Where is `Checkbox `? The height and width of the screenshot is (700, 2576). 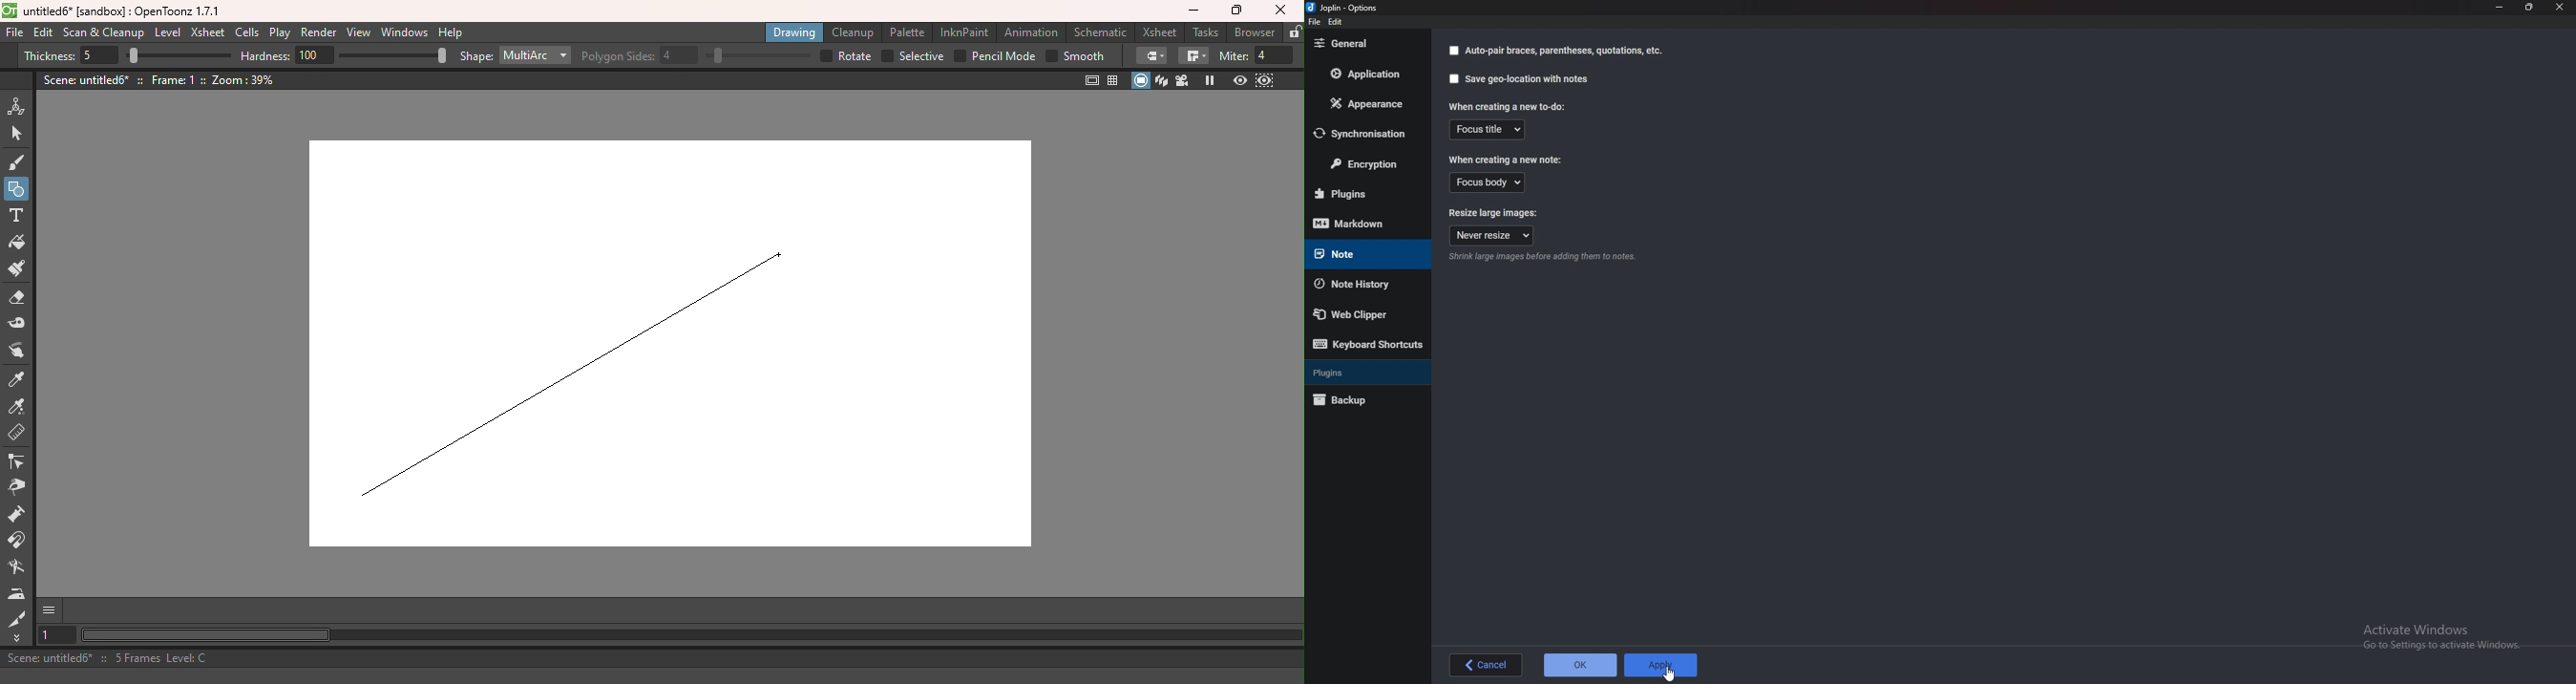
Checkbox  is located at coordinates (1453, 51).